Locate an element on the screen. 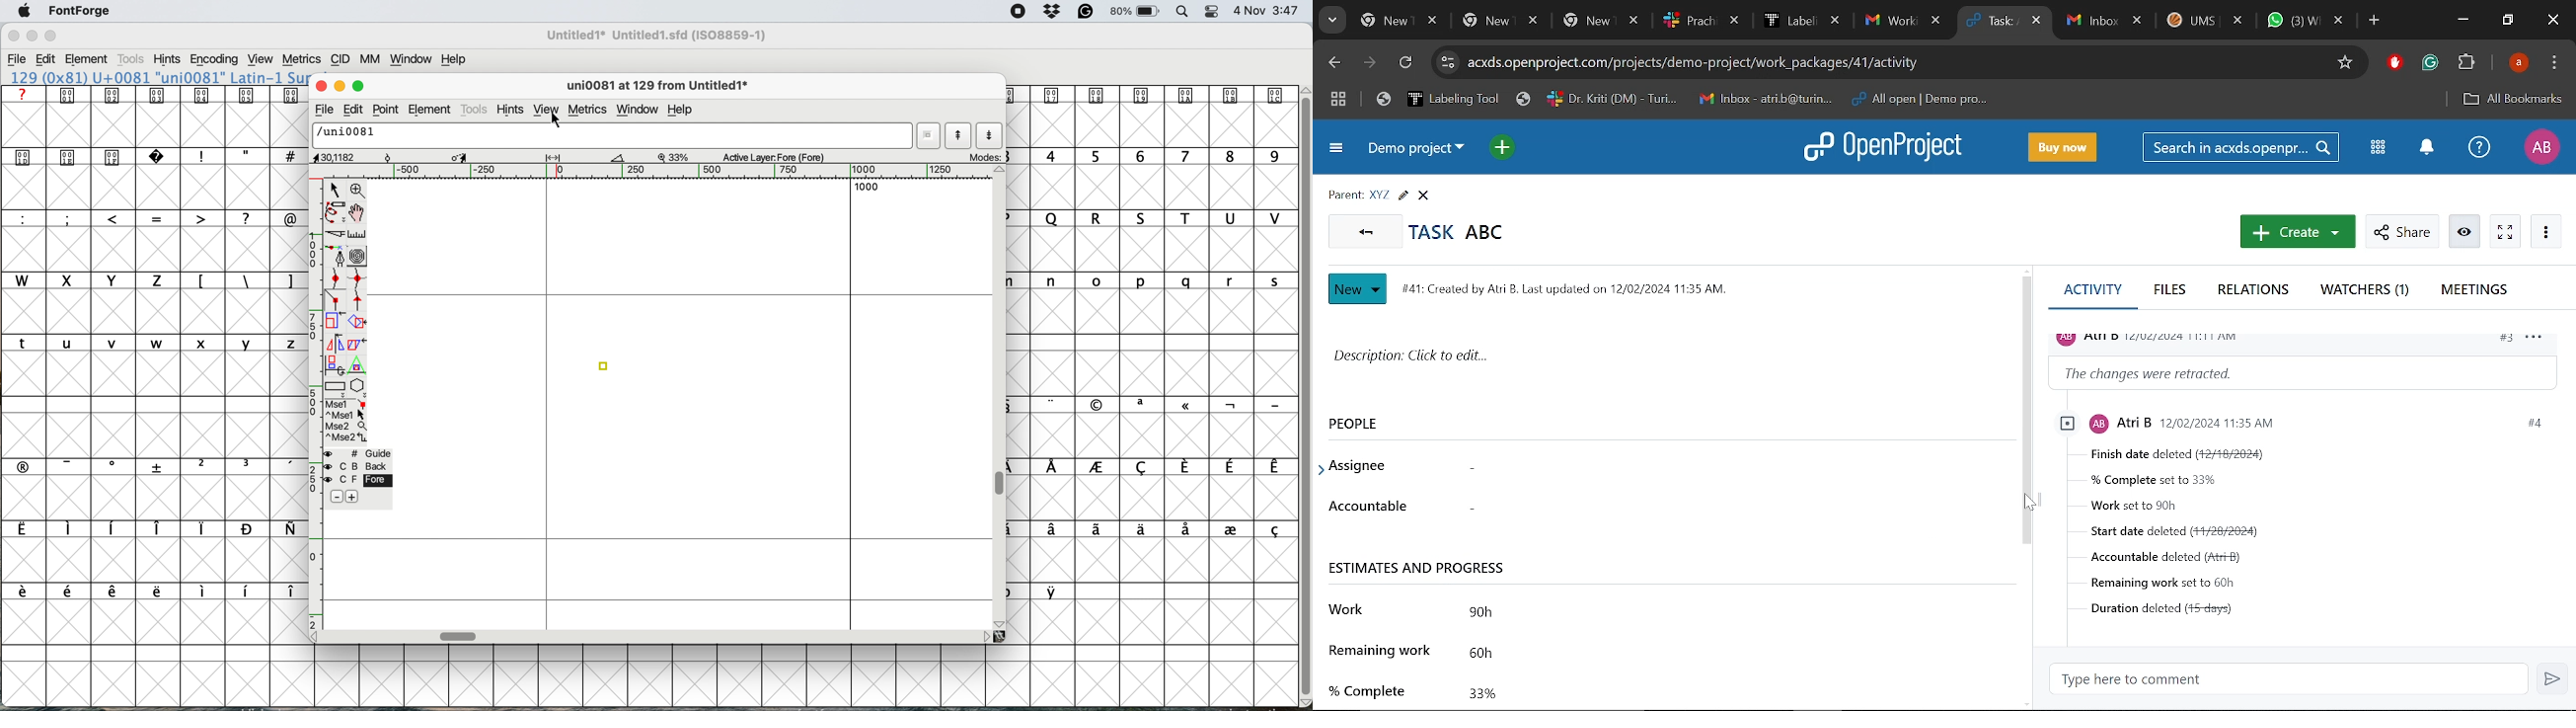 The width and height of the screenshot is (2576, 728). Minus is located at coordinates (337, 496).